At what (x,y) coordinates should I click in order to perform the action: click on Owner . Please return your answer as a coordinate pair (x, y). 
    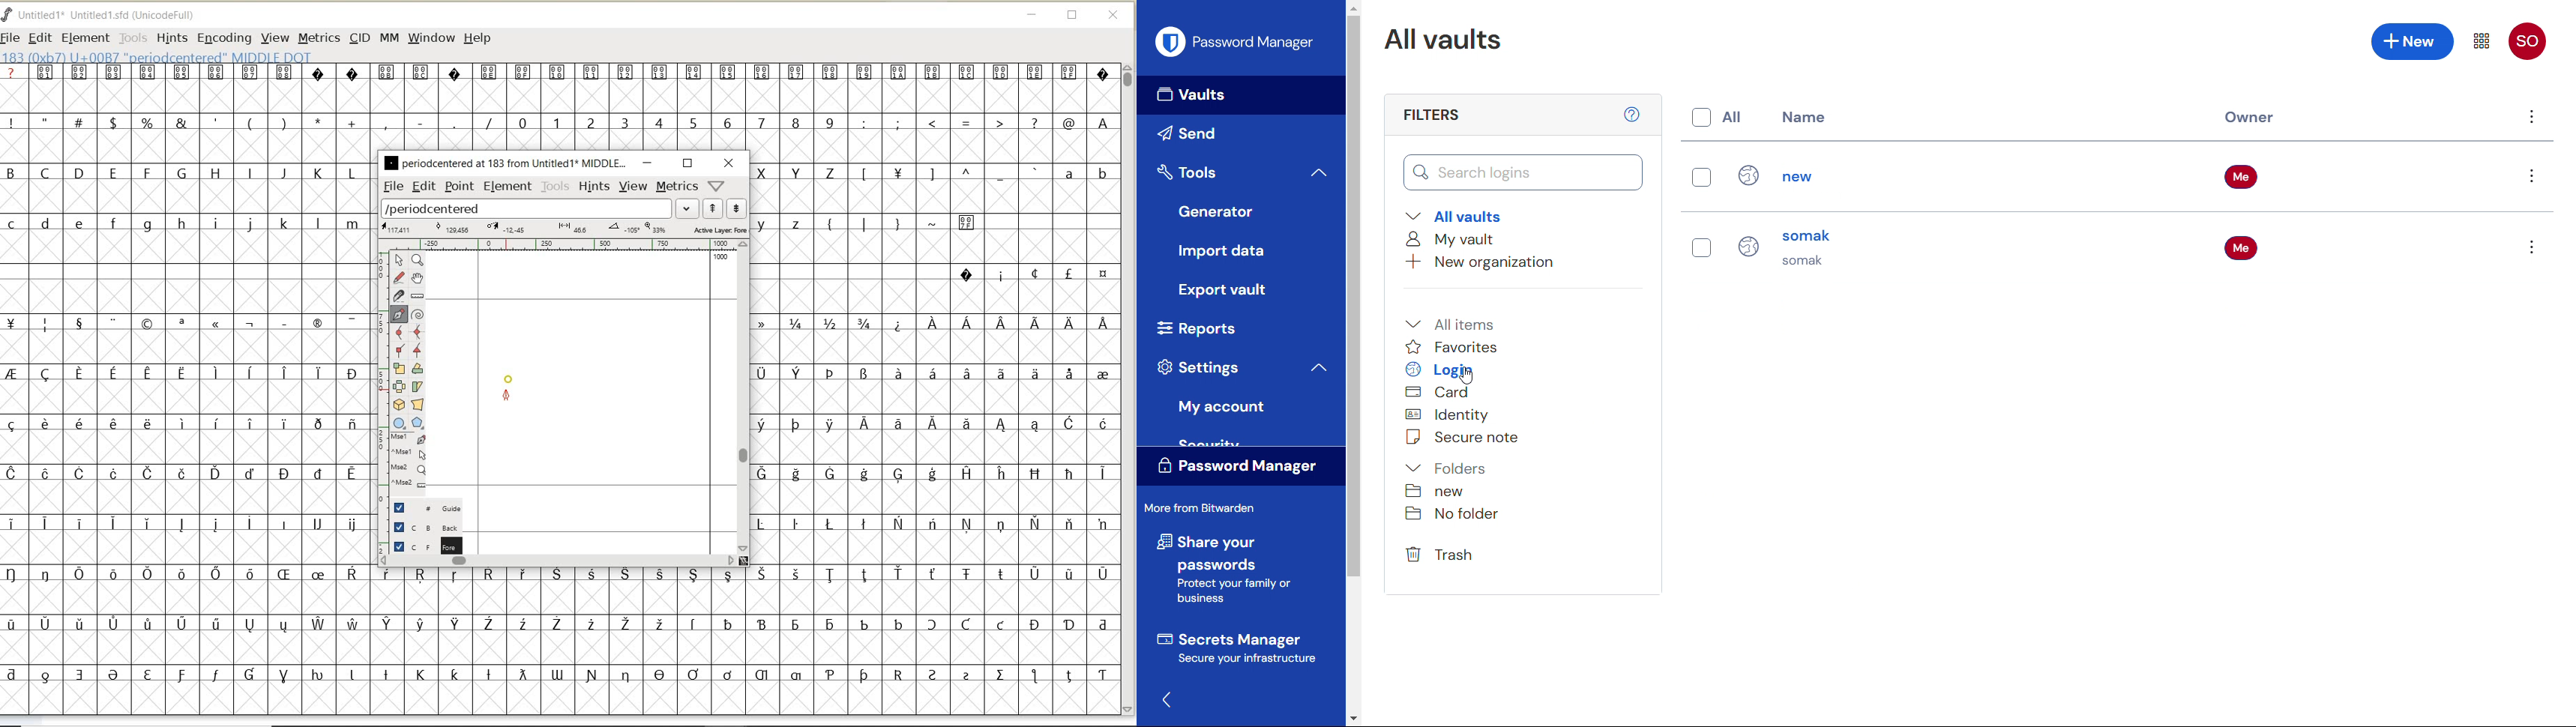
    Looking at the image, I should click on (2249, 118).